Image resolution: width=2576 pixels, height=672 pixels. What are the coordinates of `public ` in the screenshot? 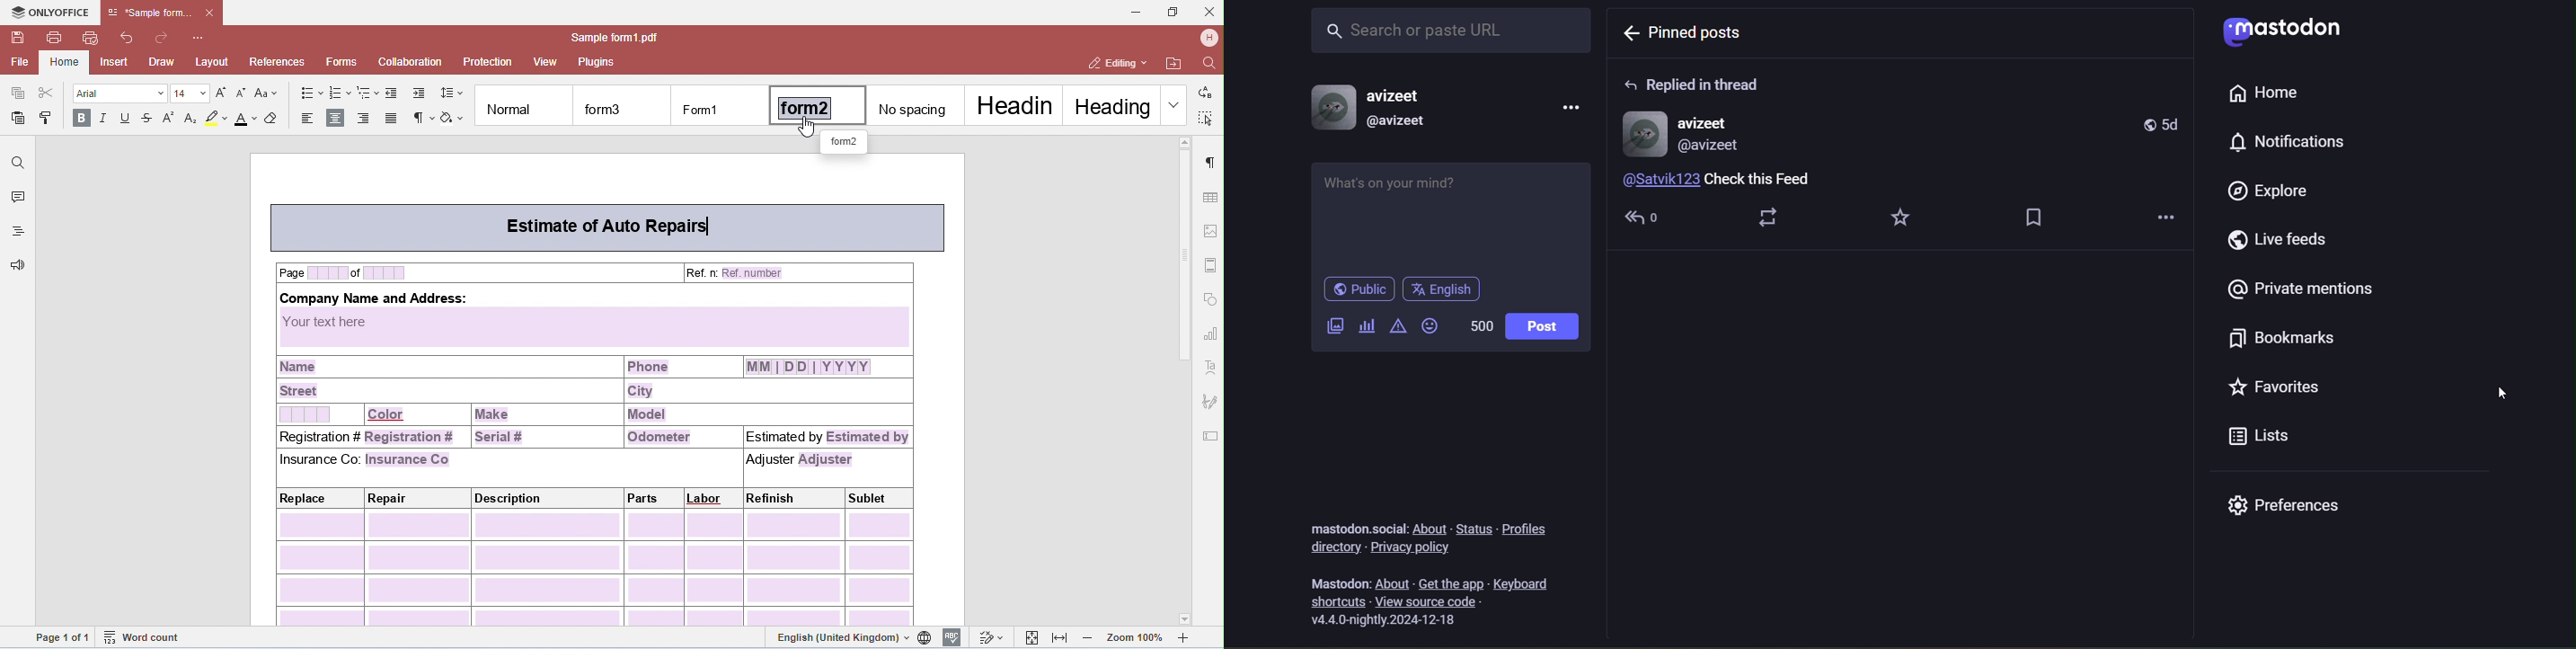 It's located at (1359, 288).